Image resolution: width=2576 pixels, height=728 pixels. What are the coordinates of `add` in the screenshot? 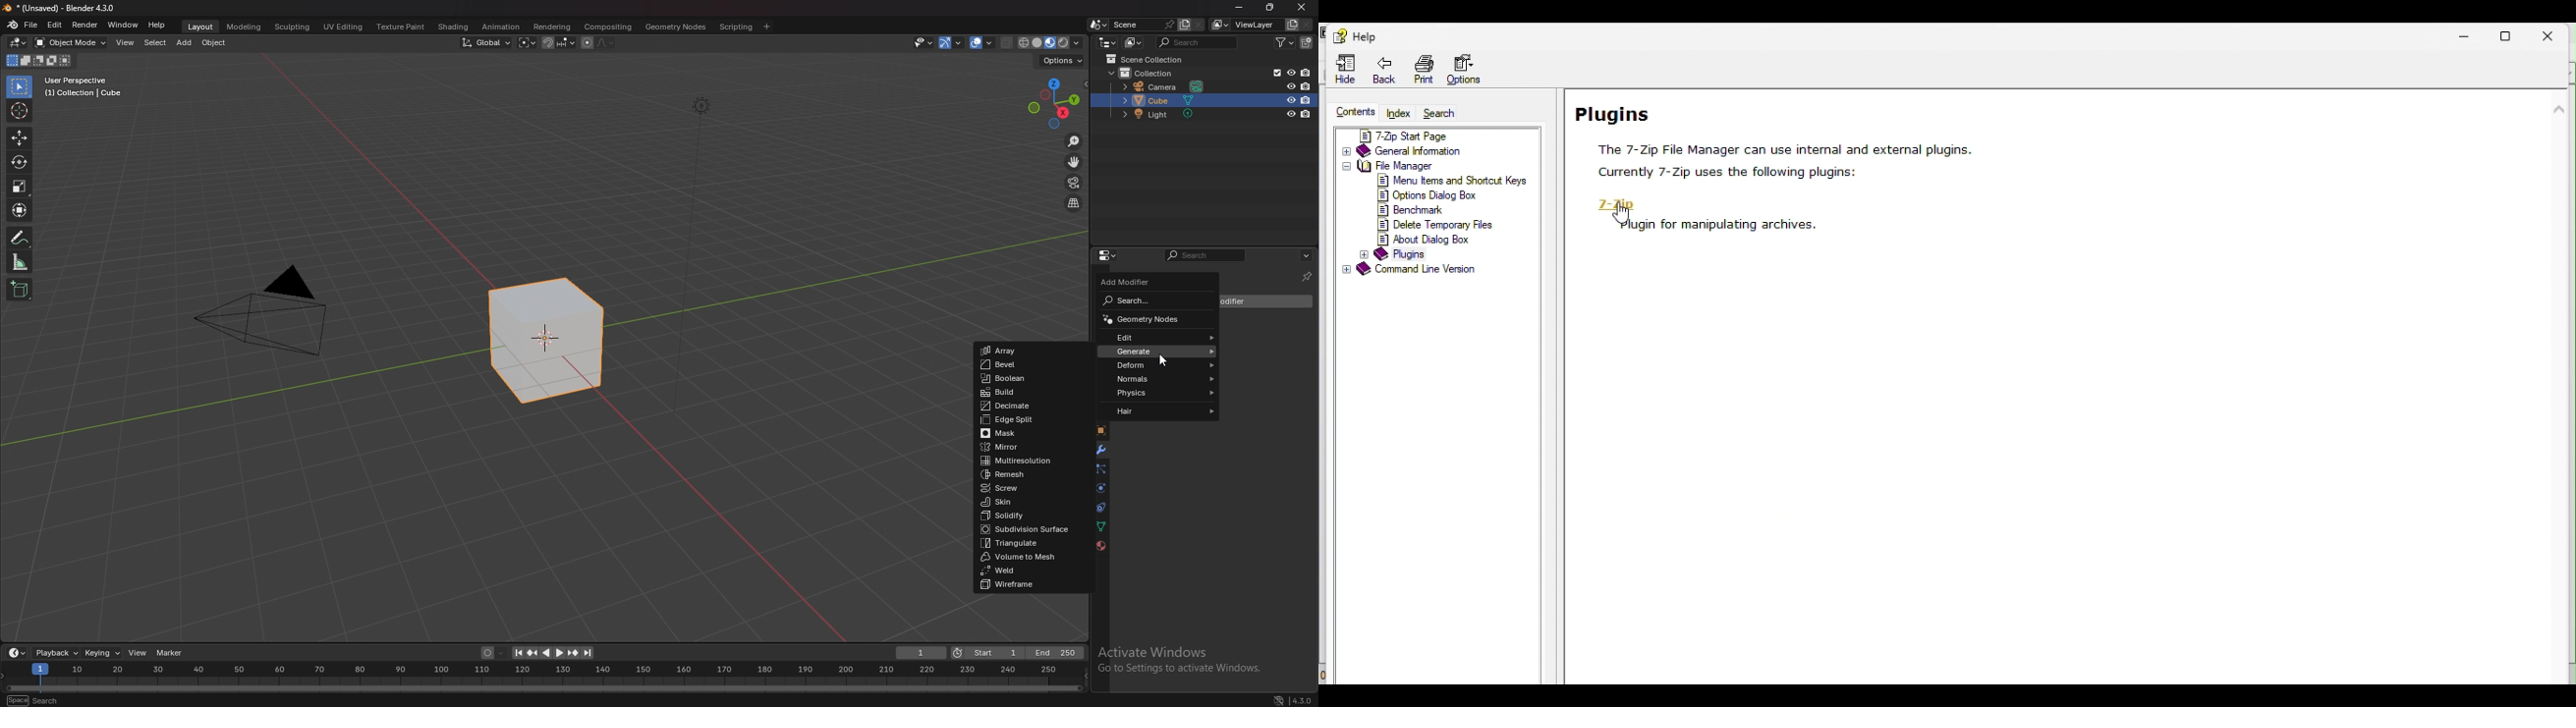 It's located at (185, 43).